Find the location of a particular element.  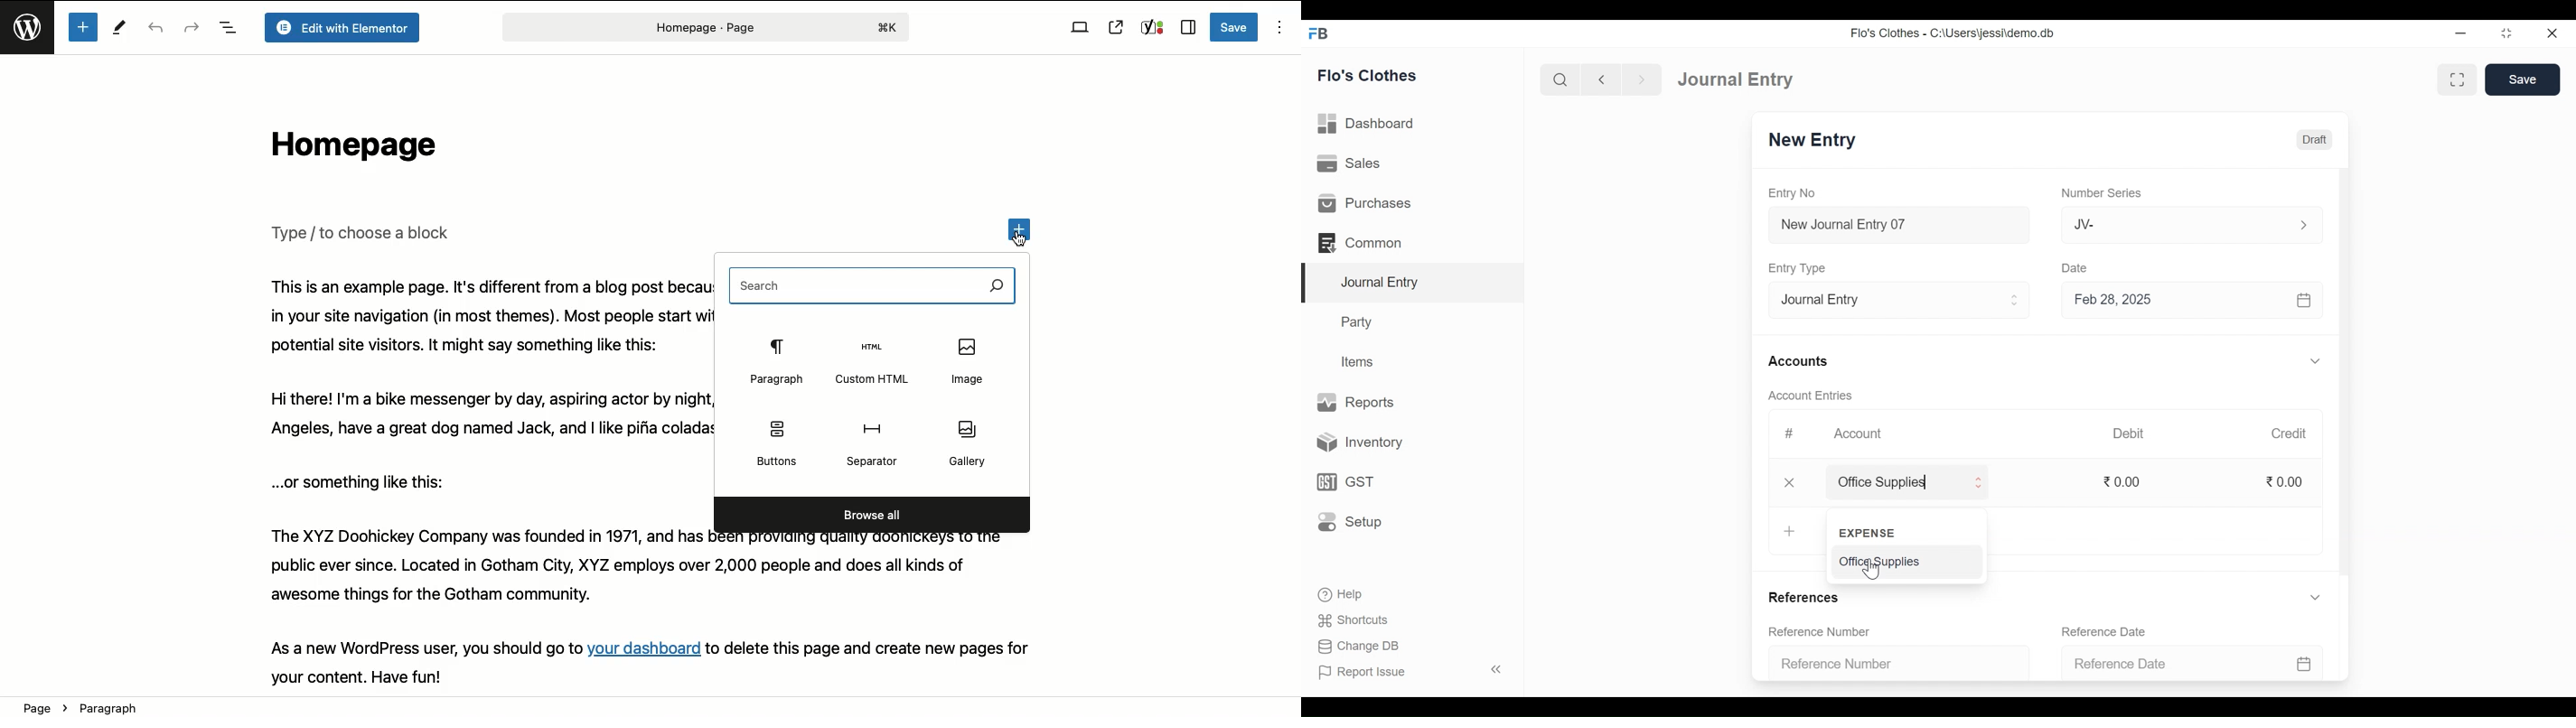

Debit is located at coordinates (2127, 434).